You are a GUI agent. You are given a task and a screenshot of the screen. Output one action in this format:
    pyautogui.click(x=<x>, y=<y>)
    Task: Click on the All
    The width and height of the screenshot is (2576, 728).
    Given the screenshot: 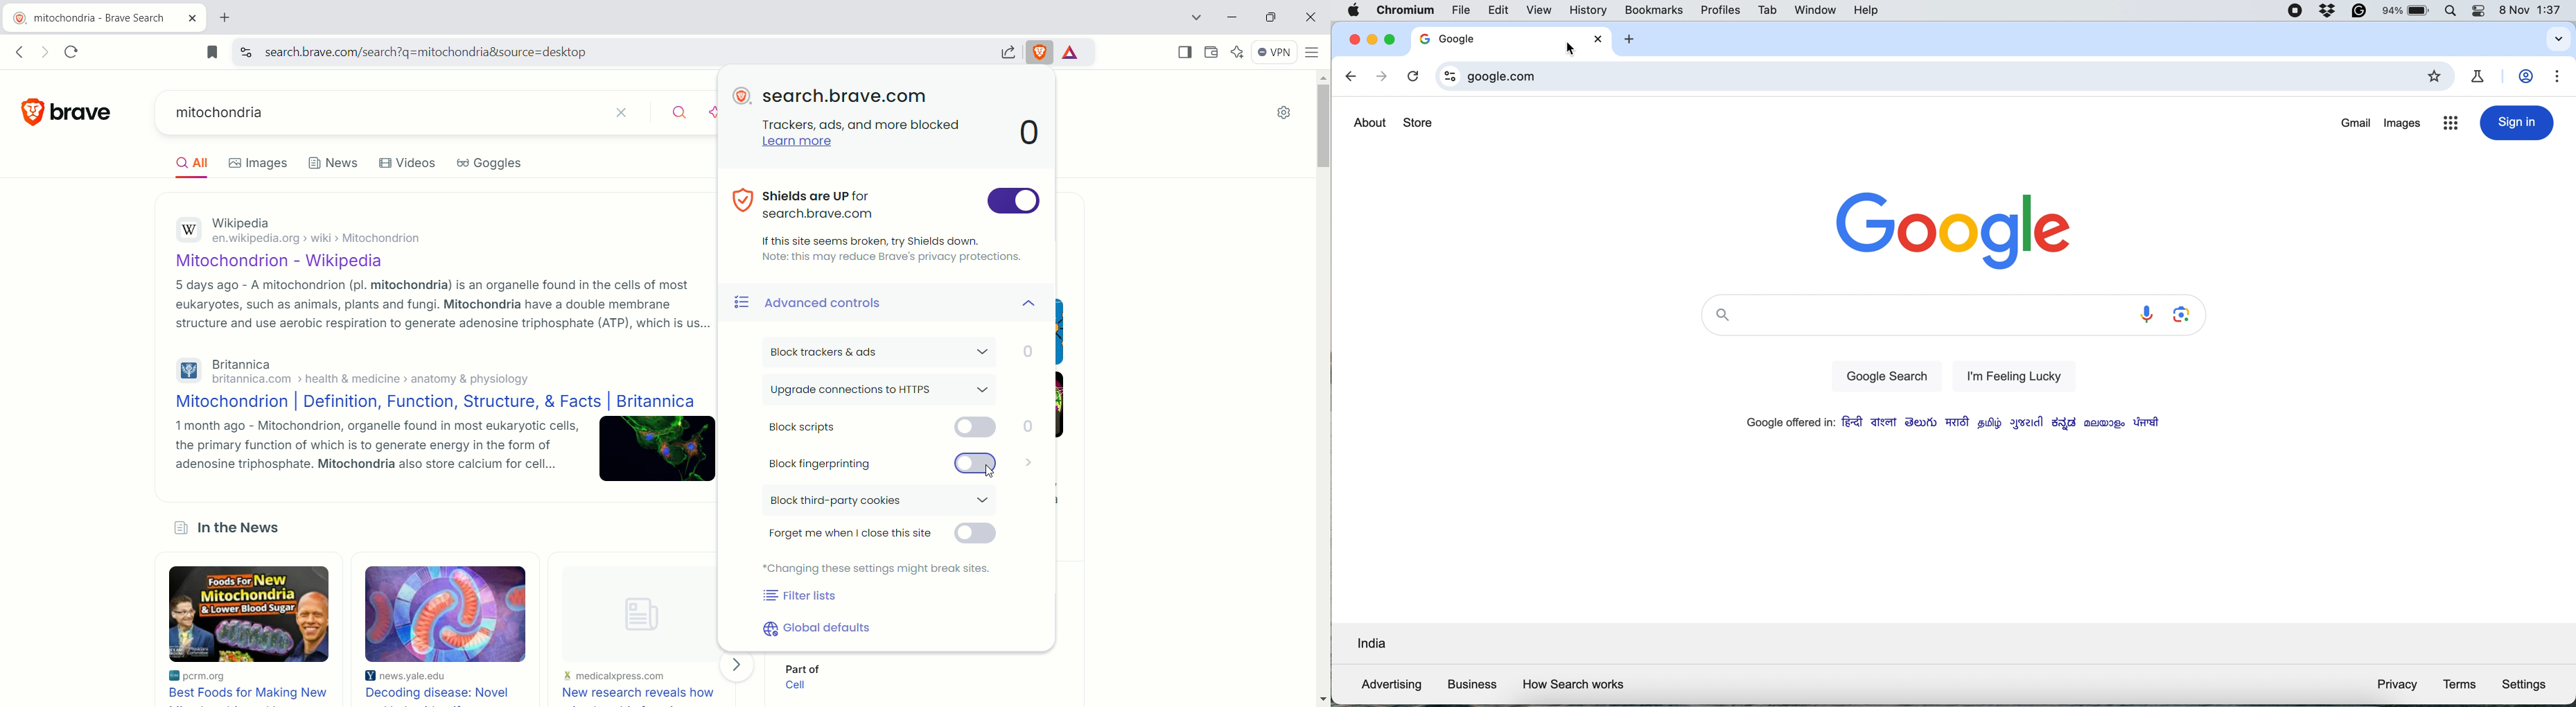 What is the action you would take?
    pyautogui.click(x=196, y=166)
    